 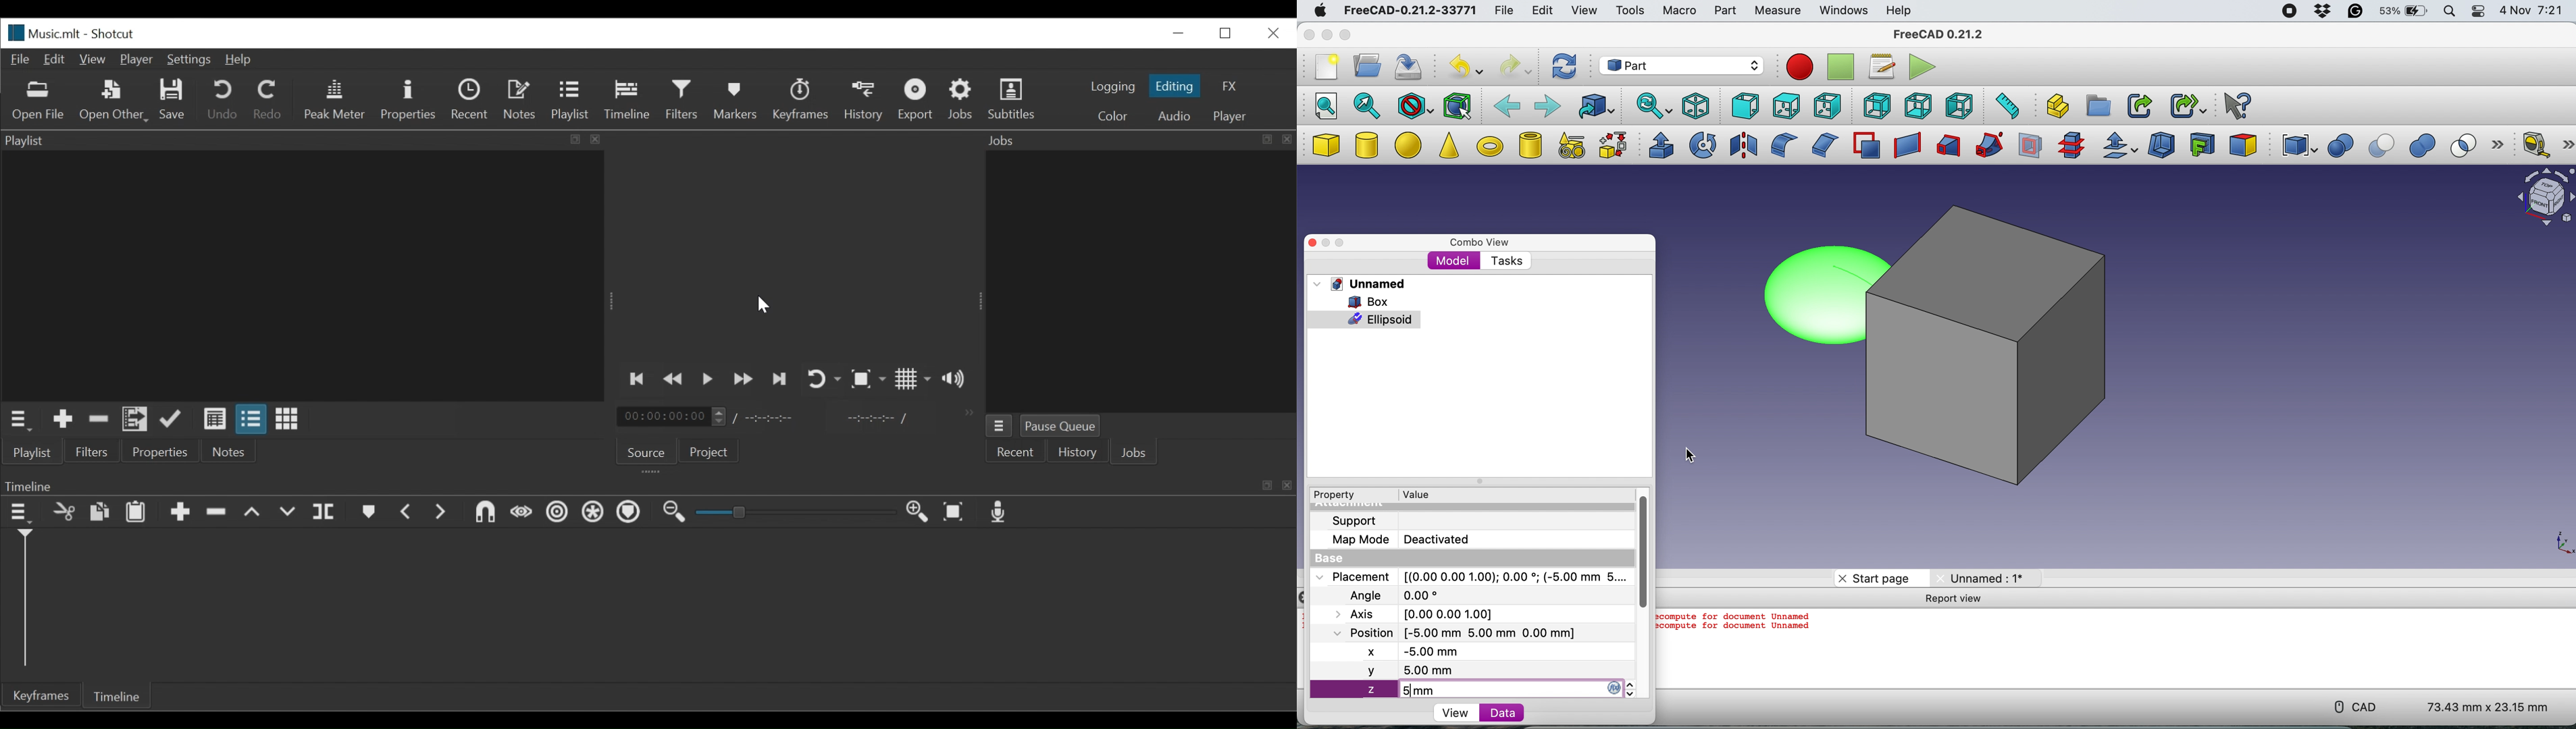 I want to click on front, so click(x=1743, y=106).